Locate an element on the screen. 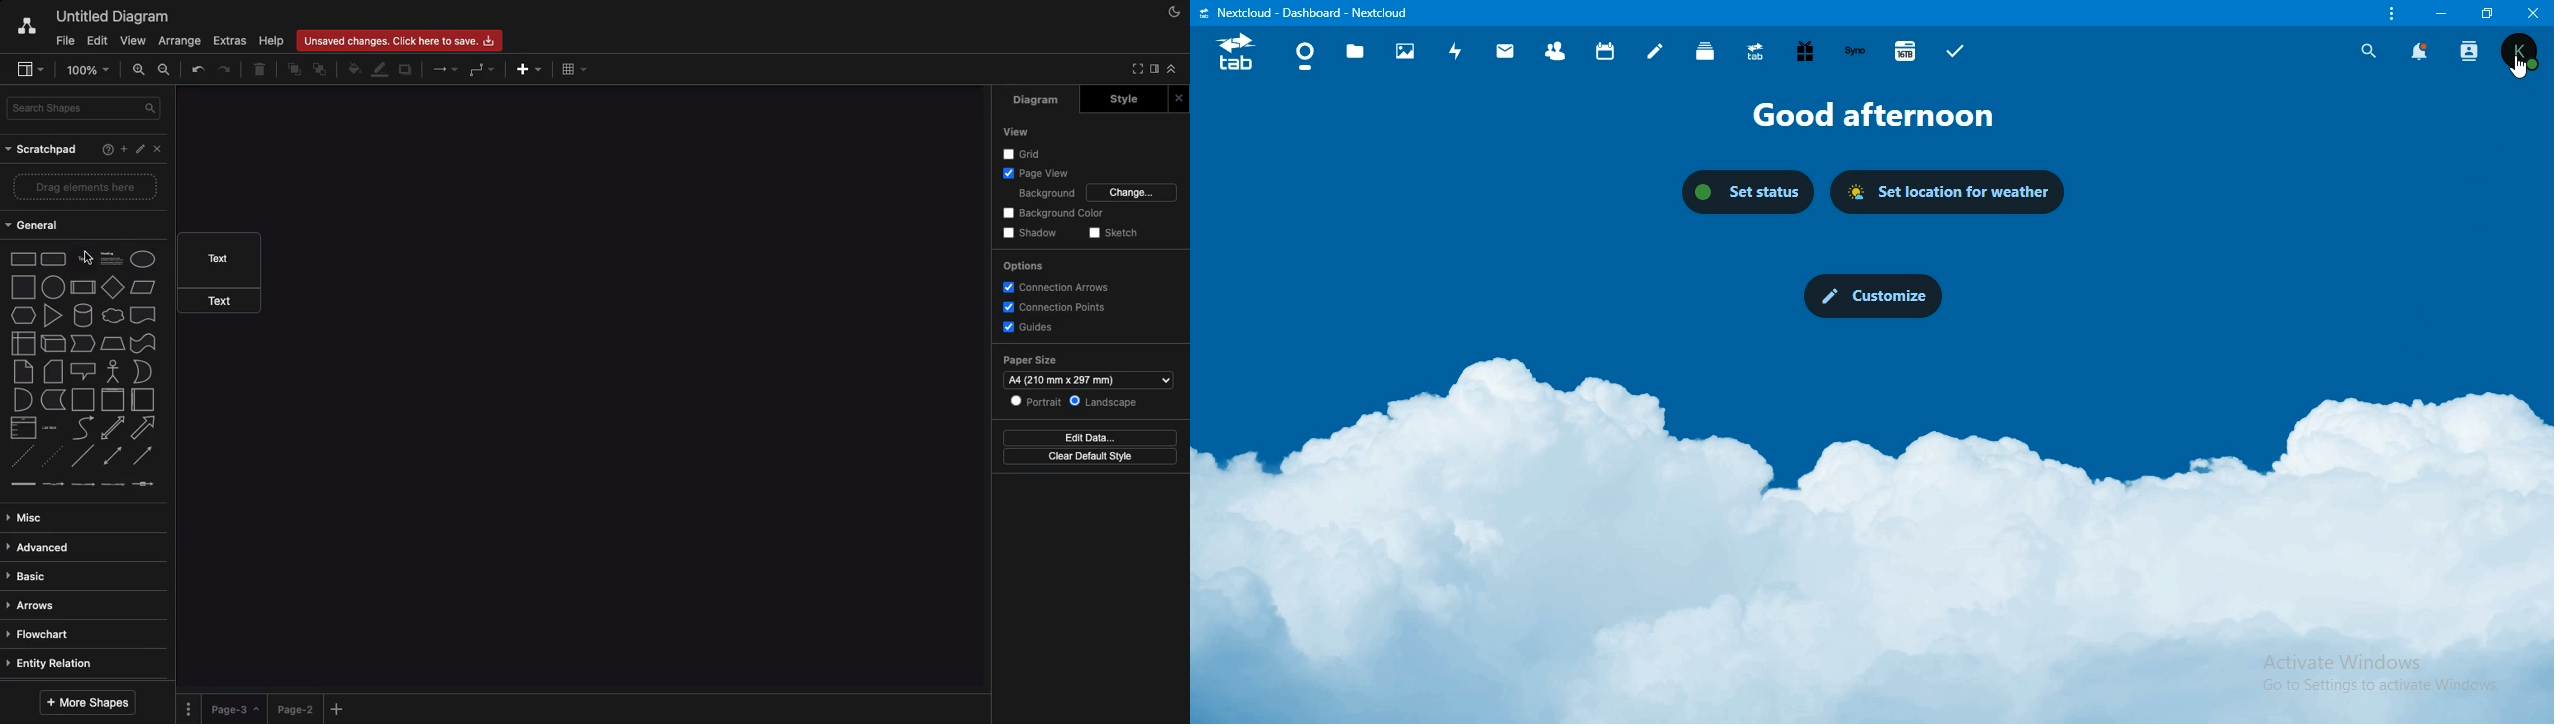  cylinder is located at coordinates (83, 315).